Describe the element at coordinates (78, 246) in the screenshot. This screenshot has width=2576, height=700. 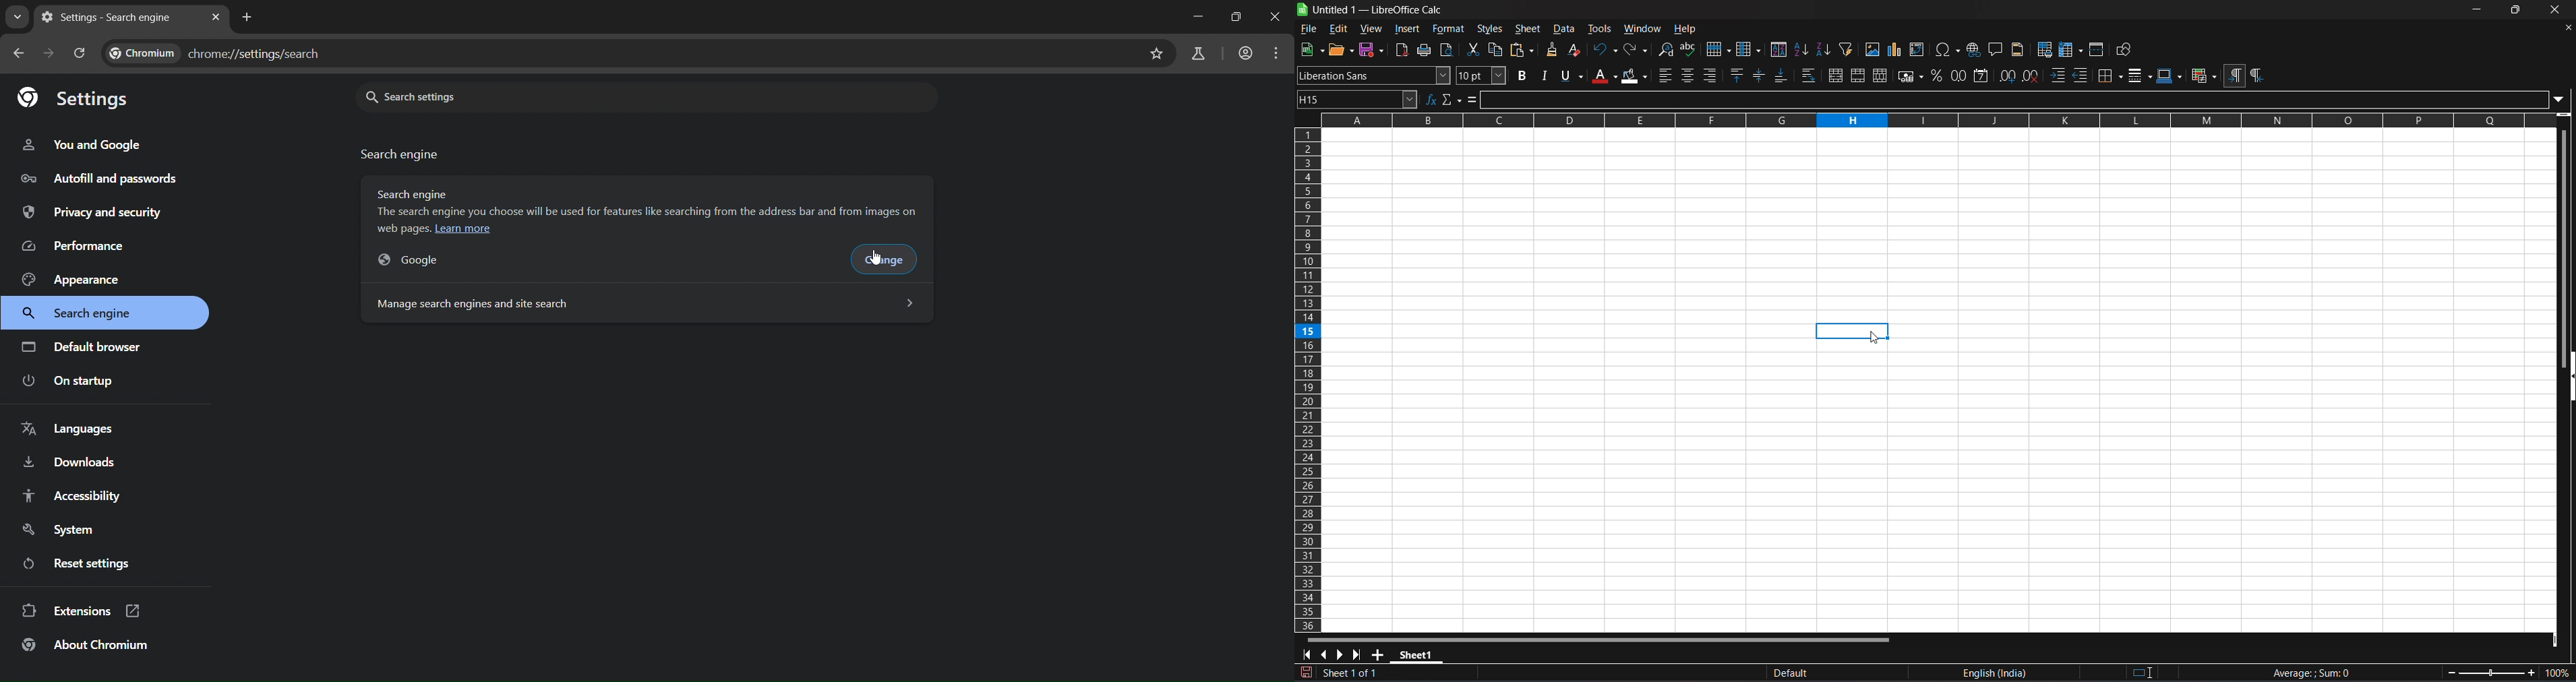
I see `performance` at that location.